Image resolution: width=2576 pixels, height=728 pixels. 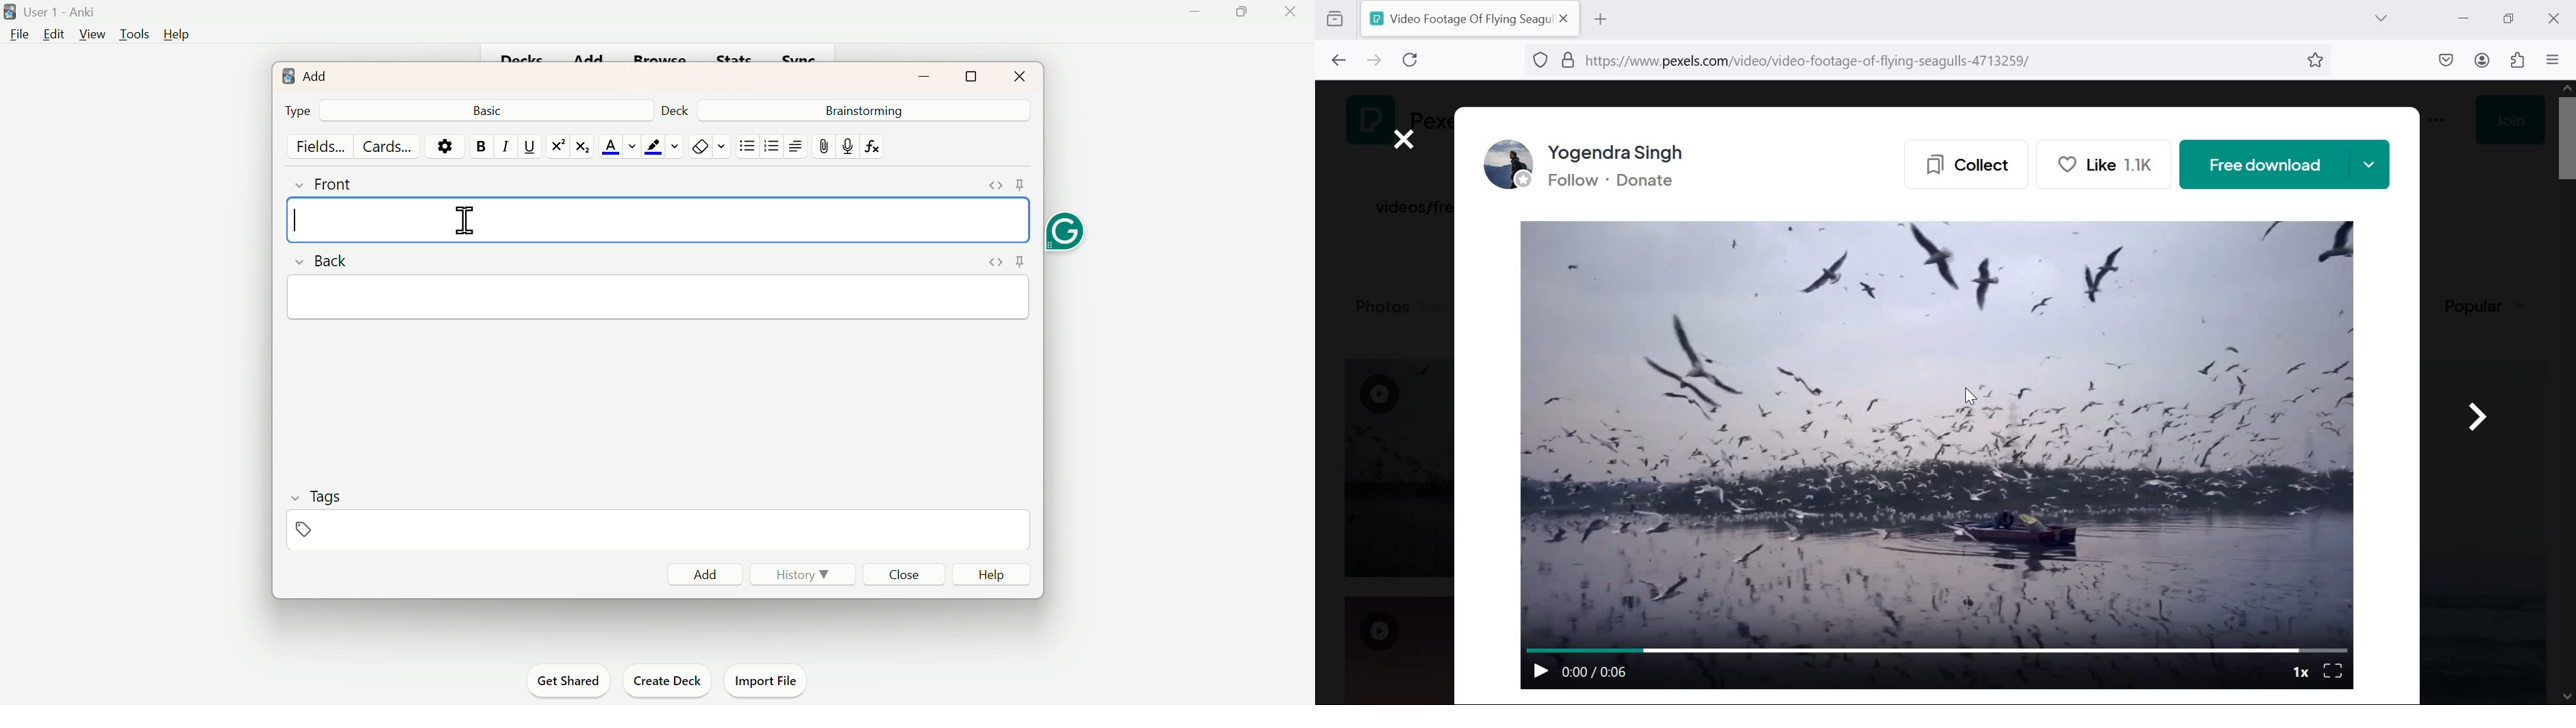 I want to click on close, so click(x=2552, y=18).